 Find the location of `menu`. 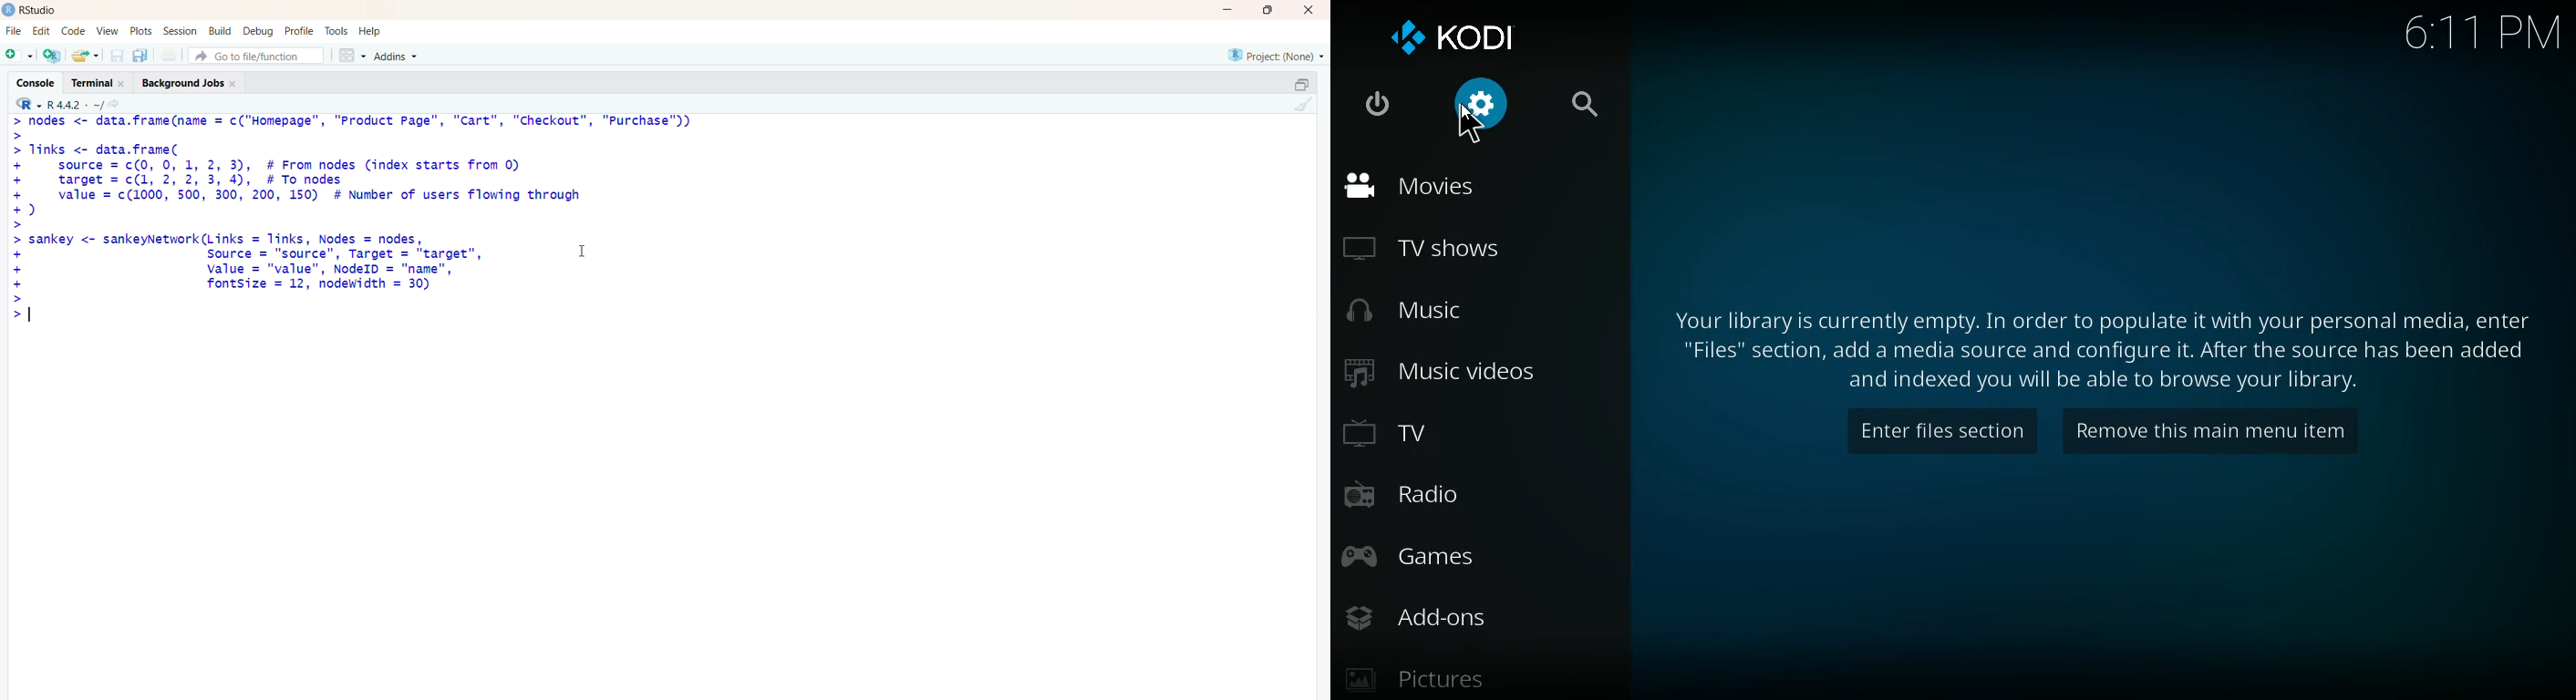

menu is located at coordinates (17, 56).